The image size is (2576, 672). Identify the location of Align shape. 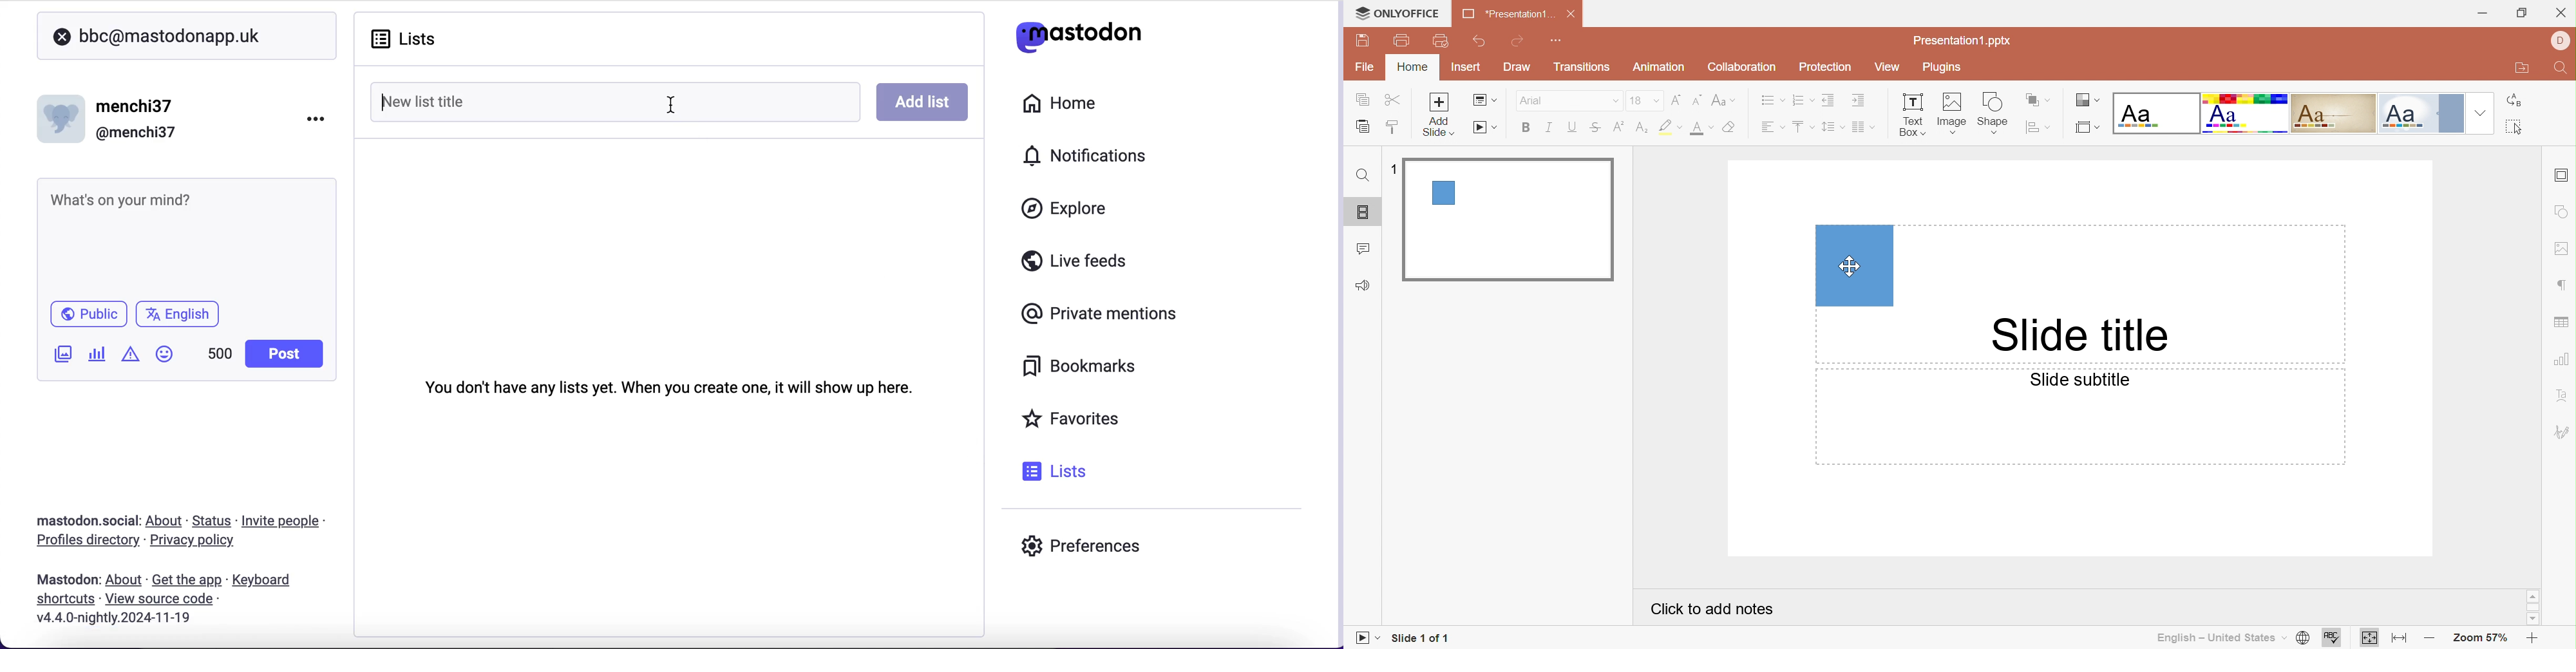
(2038, 130).